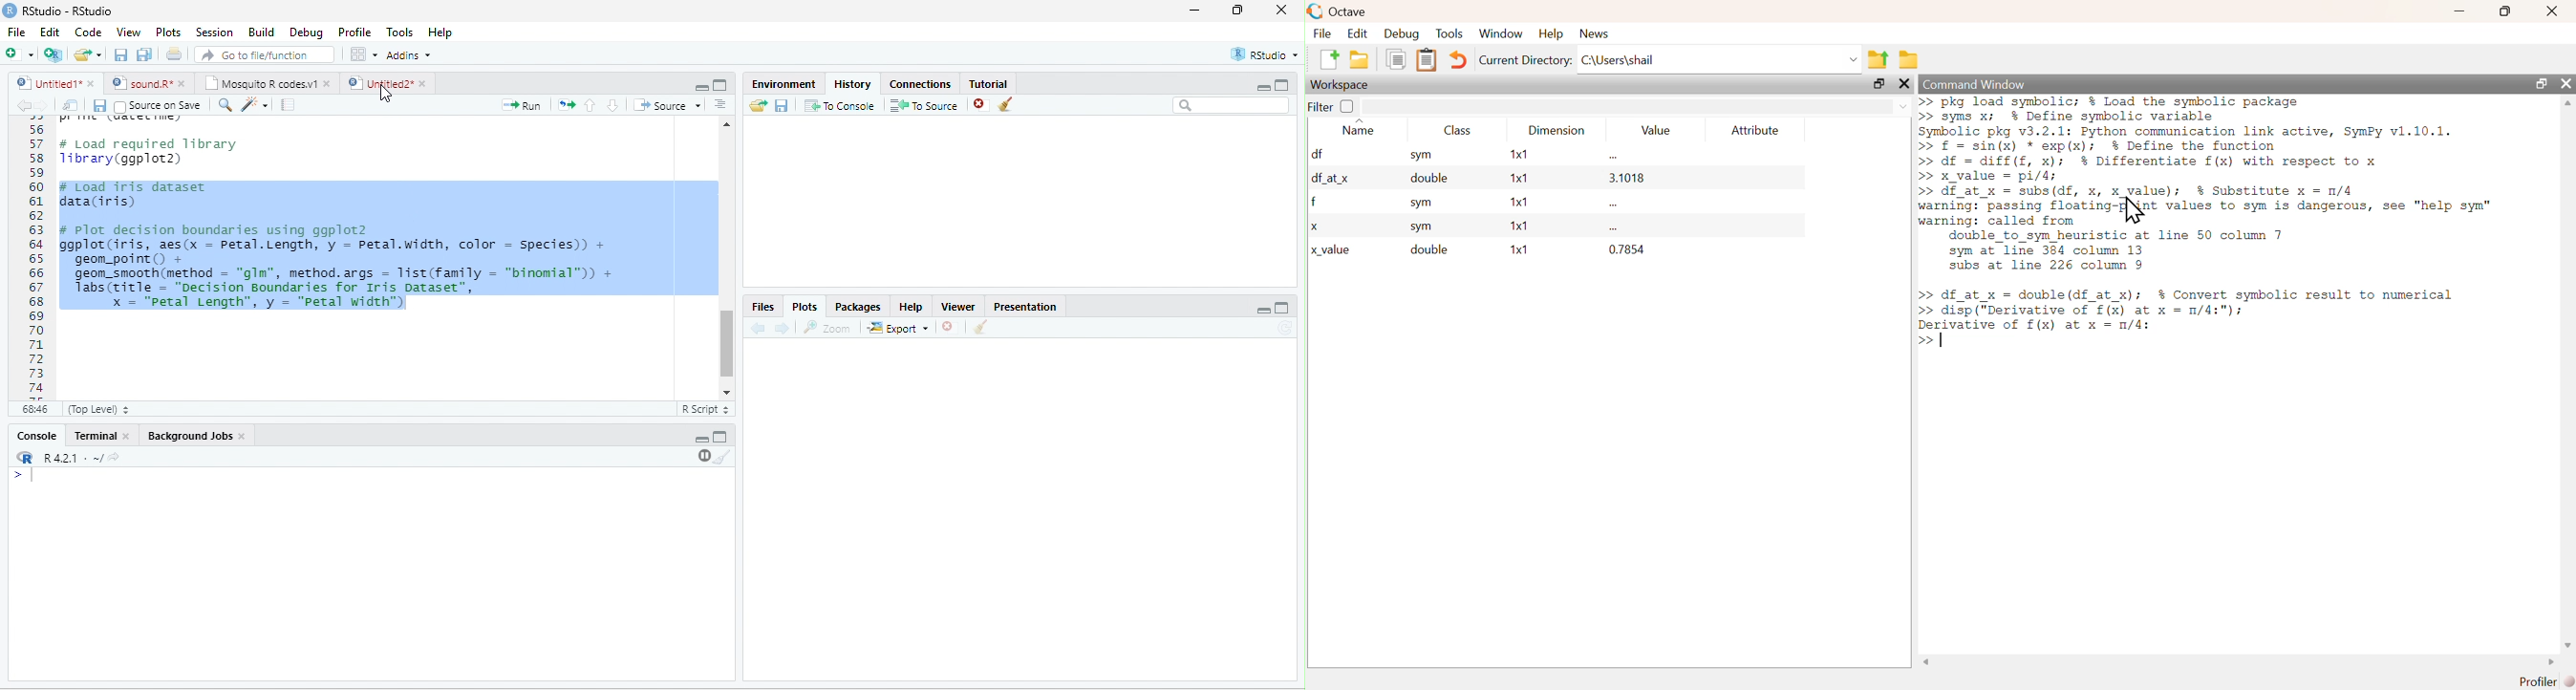 The image size is (2576, 700). Describe the element at coordinates (54, 55) in the screenshot. I see `new project` at that location.